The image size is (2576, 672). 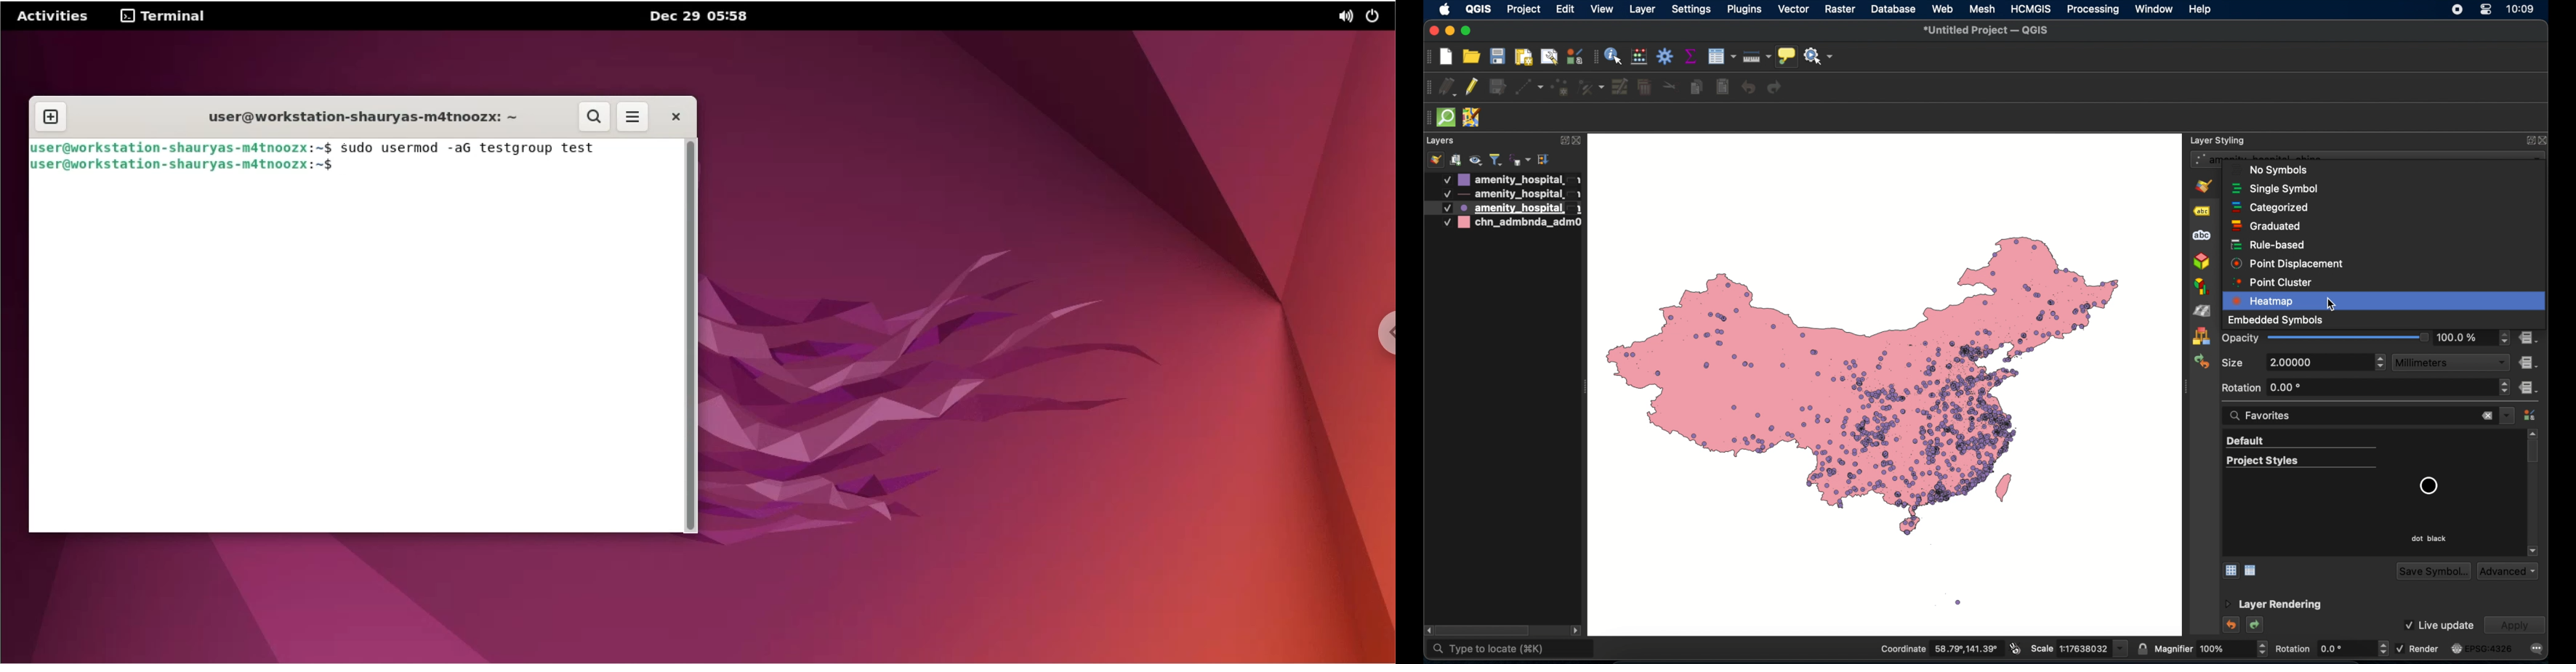 What do you see at coordinates (2508, 416) in the screenshot?
I see `dropdown` at bounding box center [2508, 416].